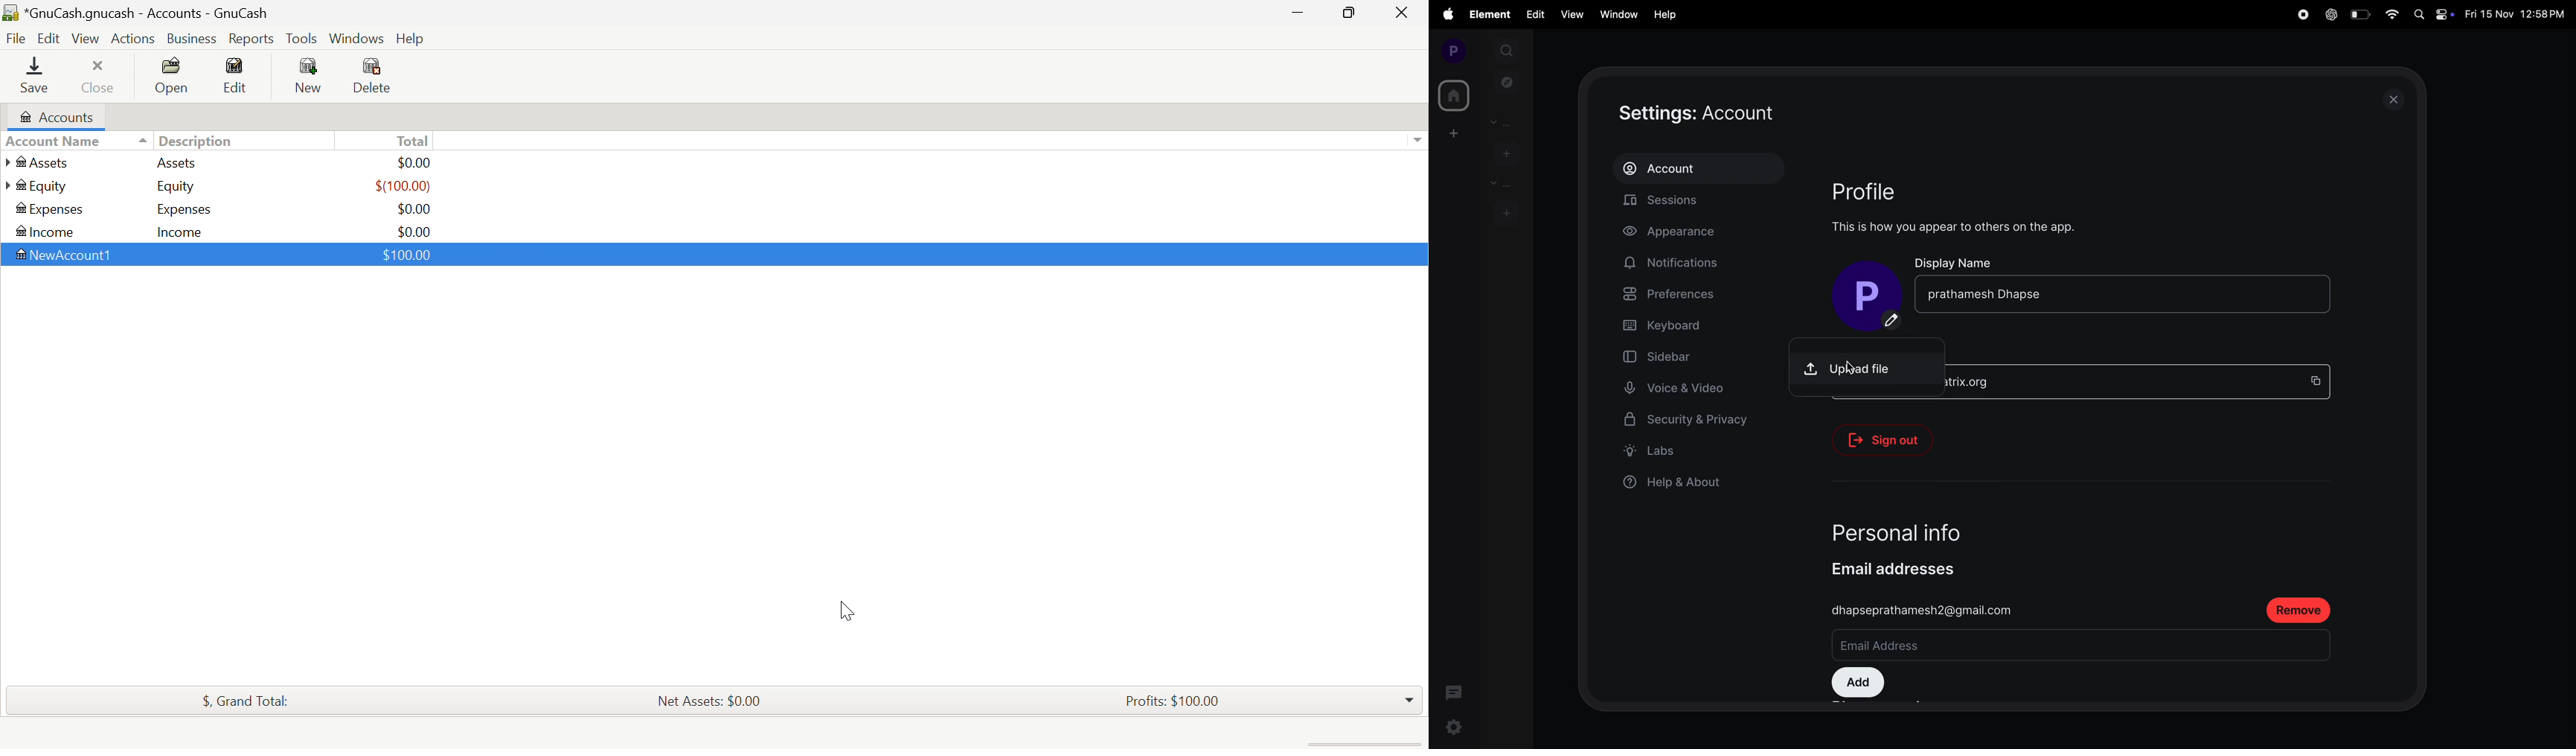  I want to click on record, so click(2301, 14).